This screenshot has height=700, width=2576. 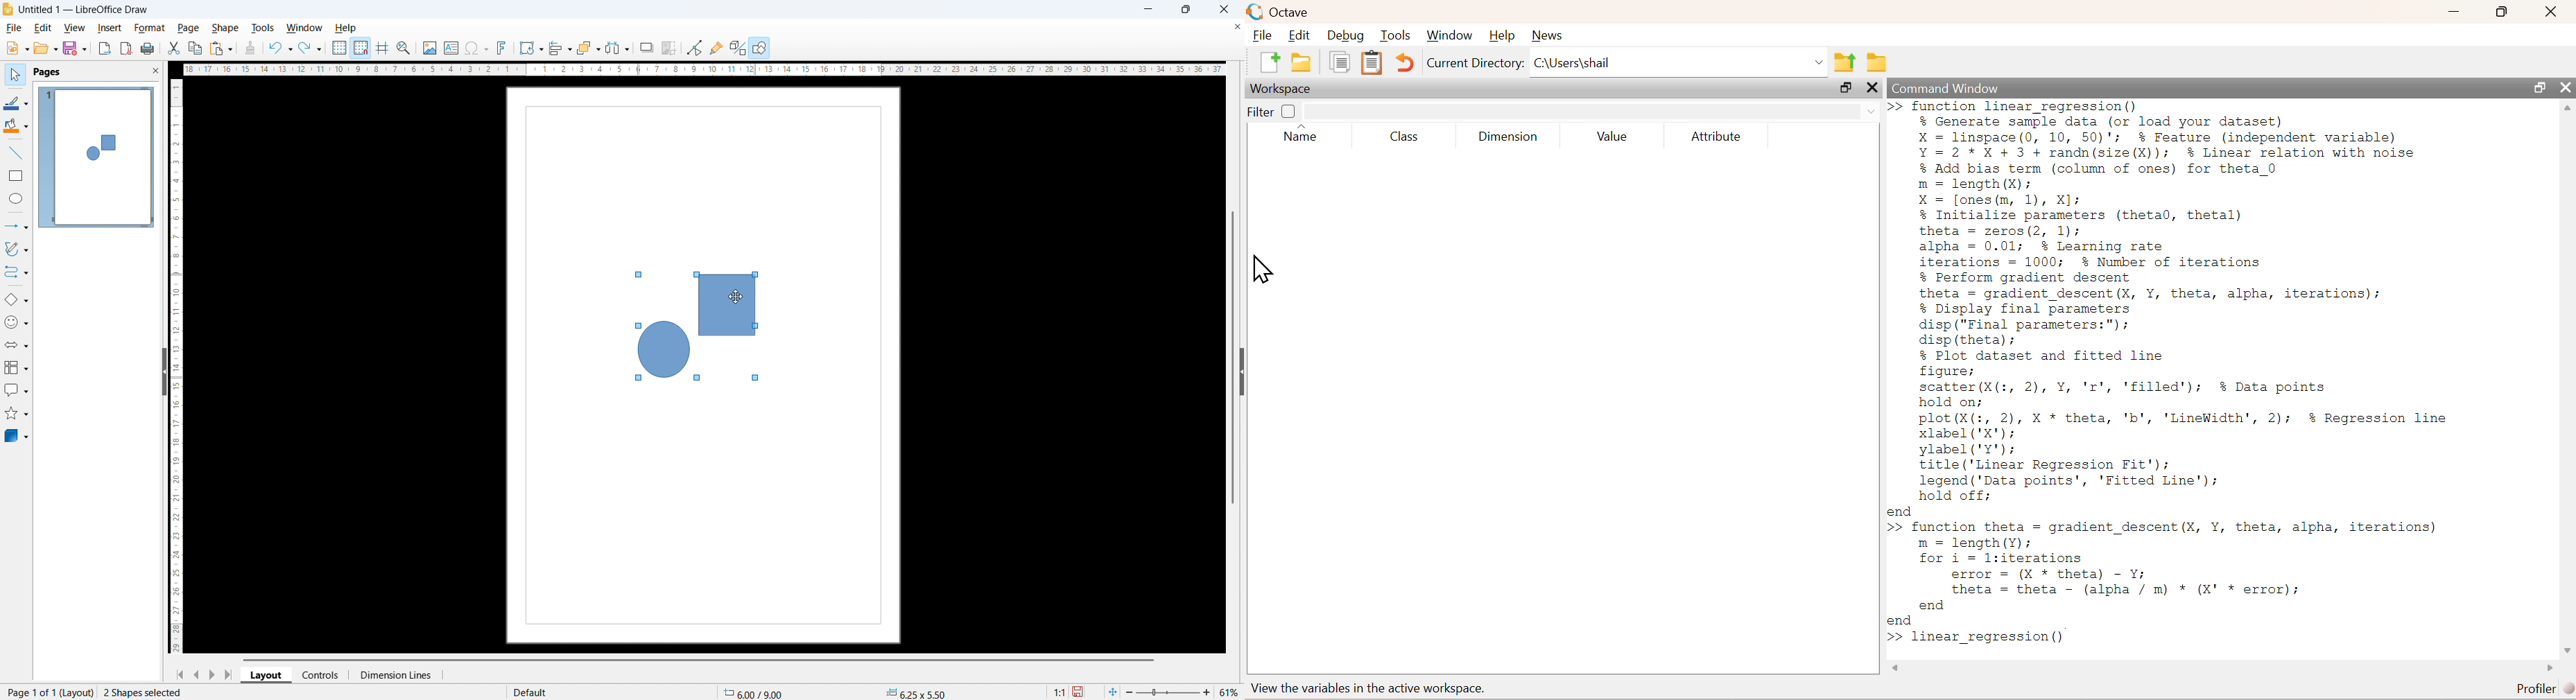 What do you see at coordinates (1509, 137) in the screenshot?
I see `Dimension` at bounding box center [1509, 137].